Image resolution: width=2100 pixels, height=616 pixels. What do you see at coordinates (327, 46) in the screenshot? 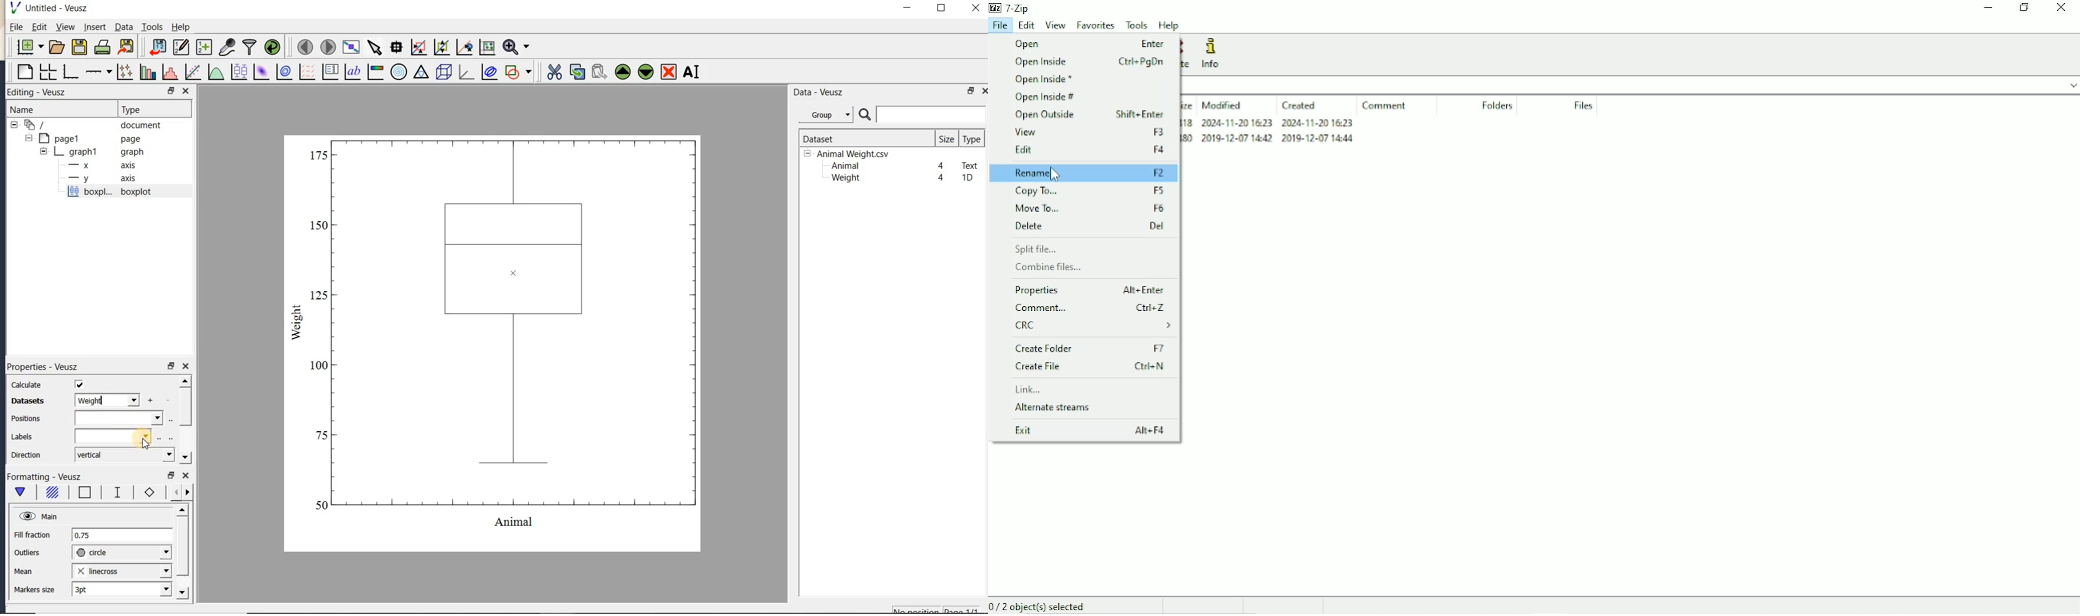
I see `move to the next page` at bounding box center [327, 46].